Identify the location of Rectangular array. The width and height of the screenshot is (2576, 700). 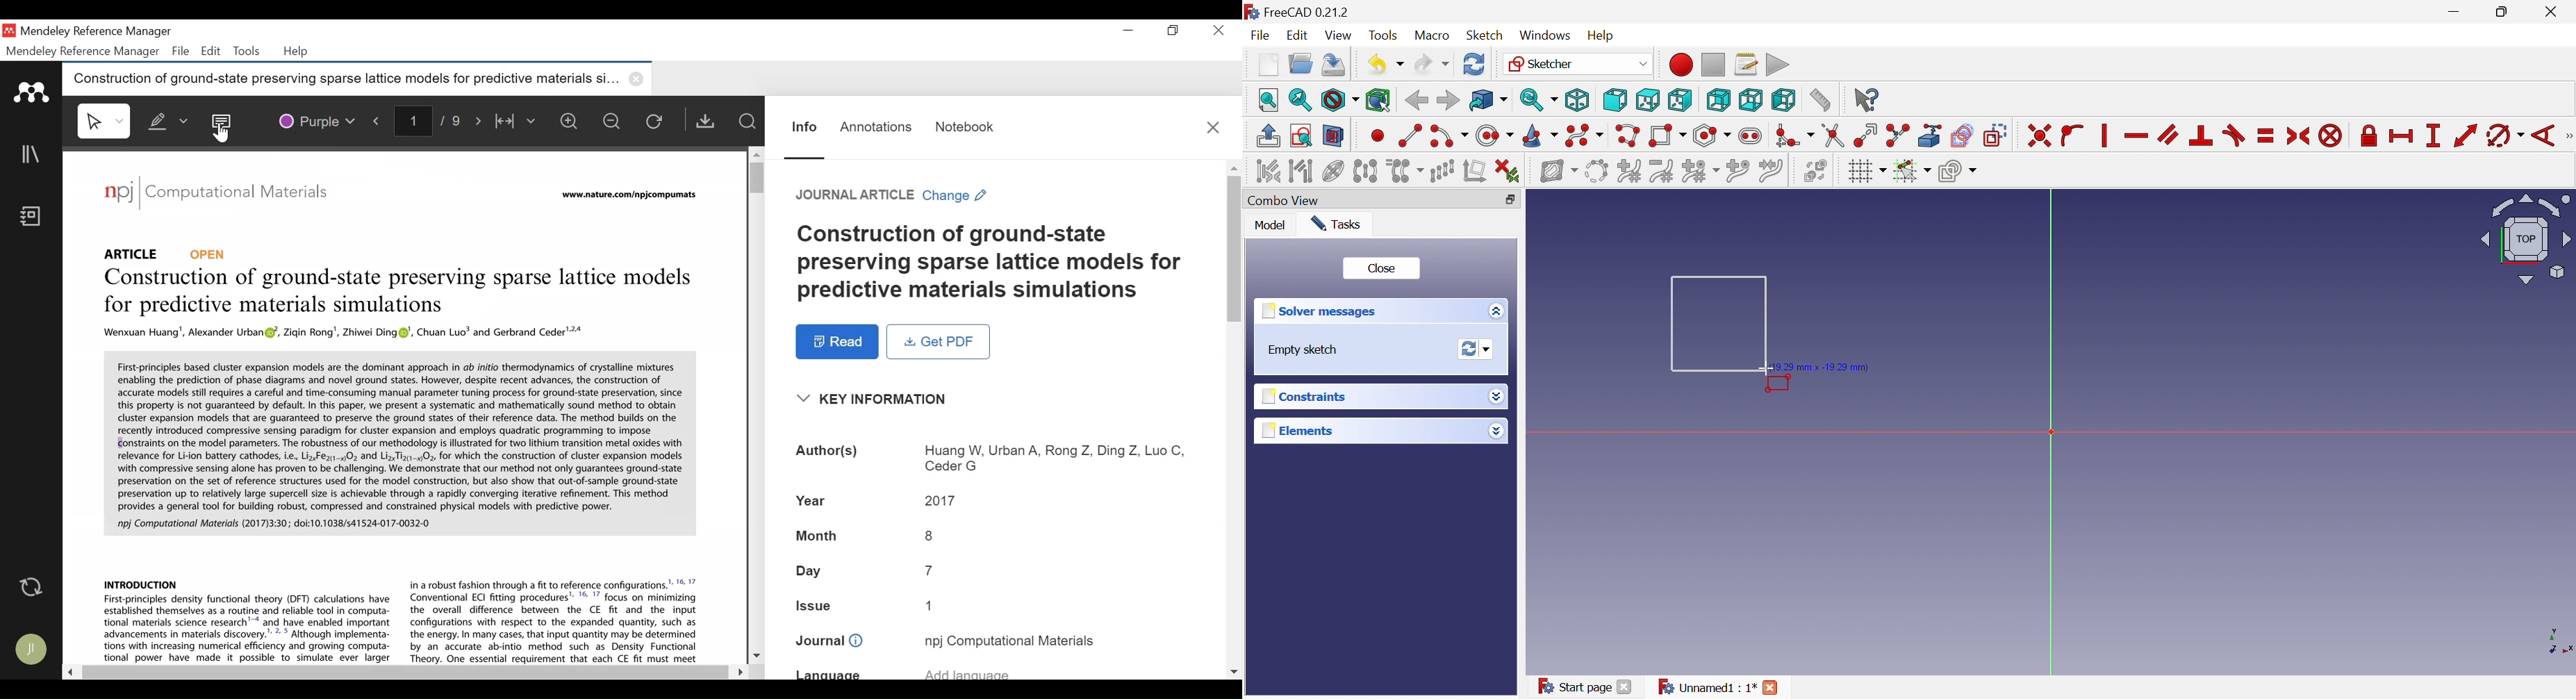
(1442, 171).